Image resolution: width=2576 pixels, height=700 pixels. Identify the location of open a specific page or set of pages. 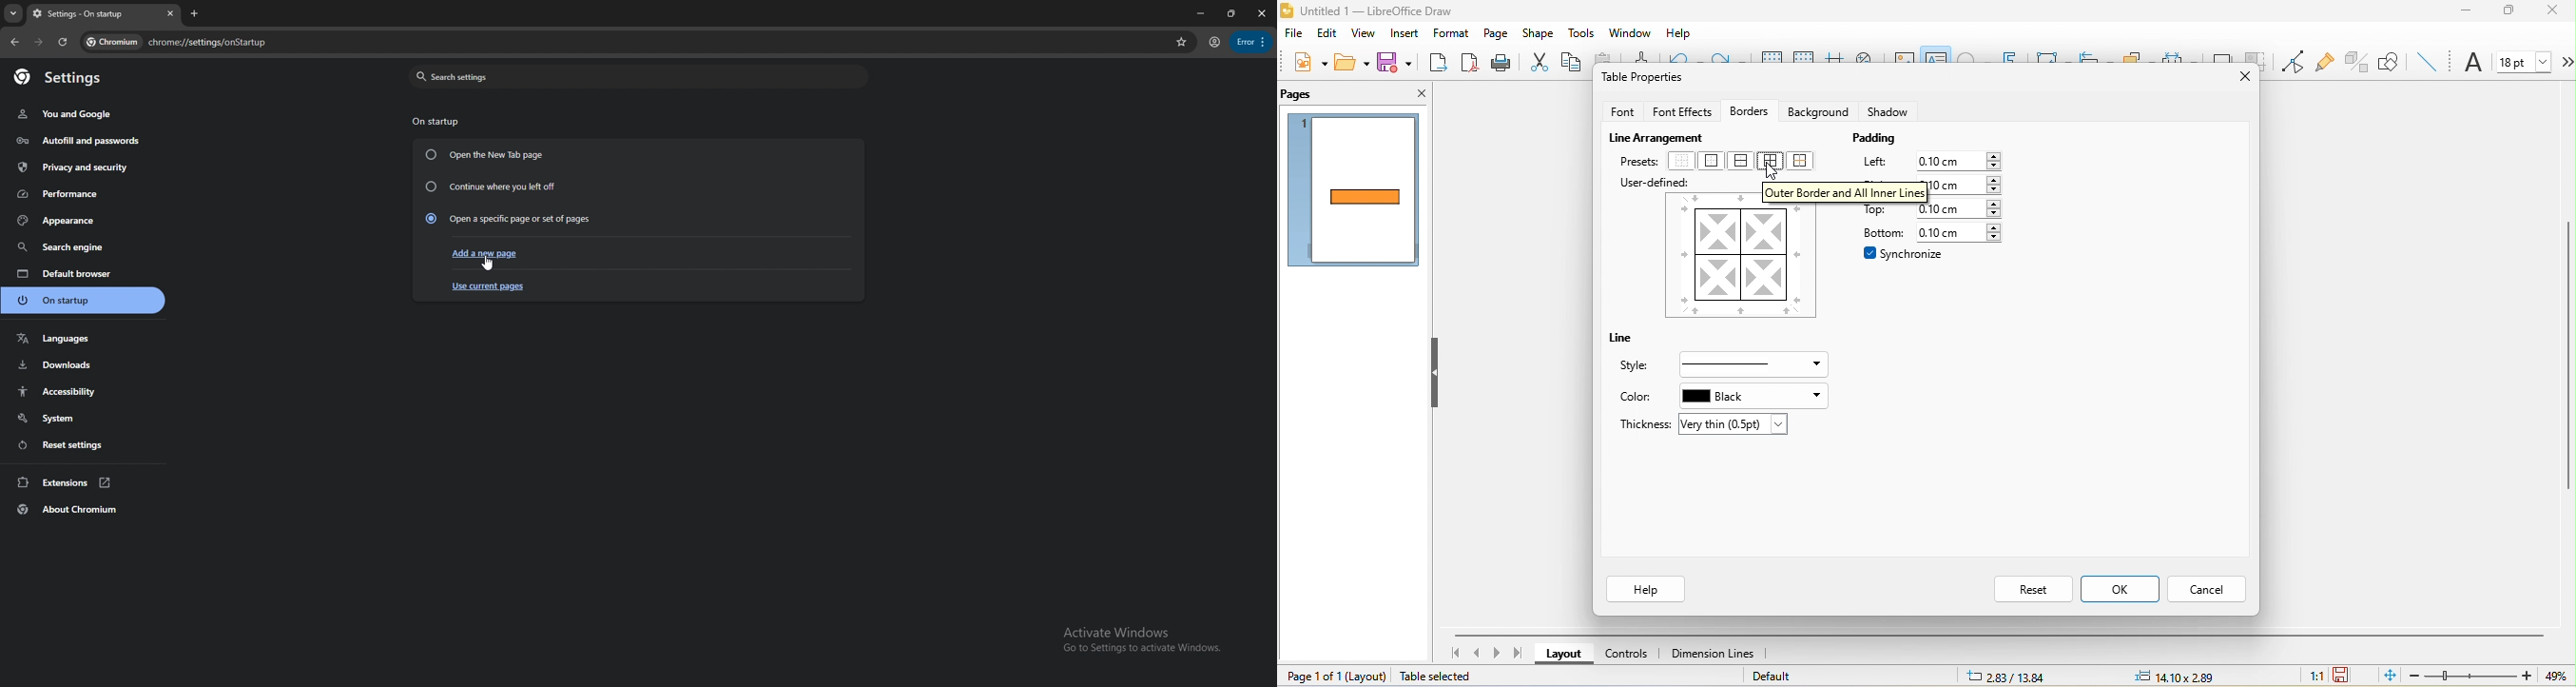
(506, 218).